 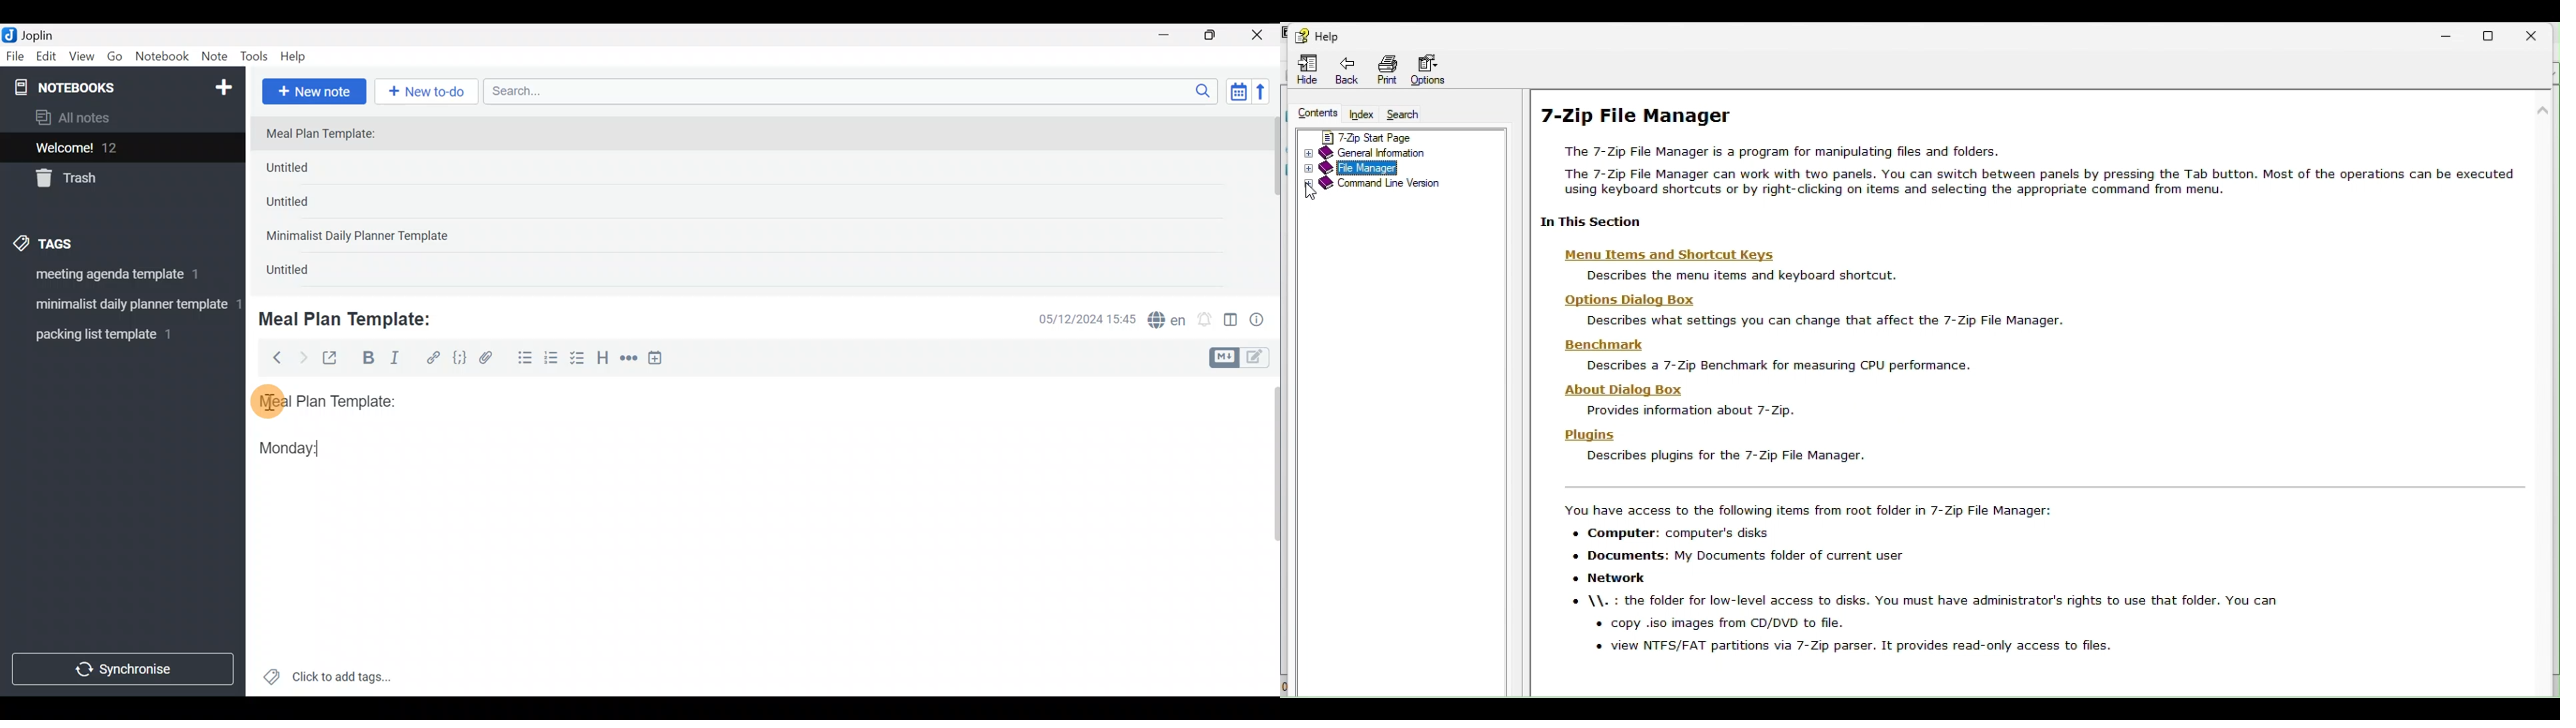 What do you see at coordinates (1167, 321) in the screenshot?
I see `Spelling` at bounding box center [1167, 321].